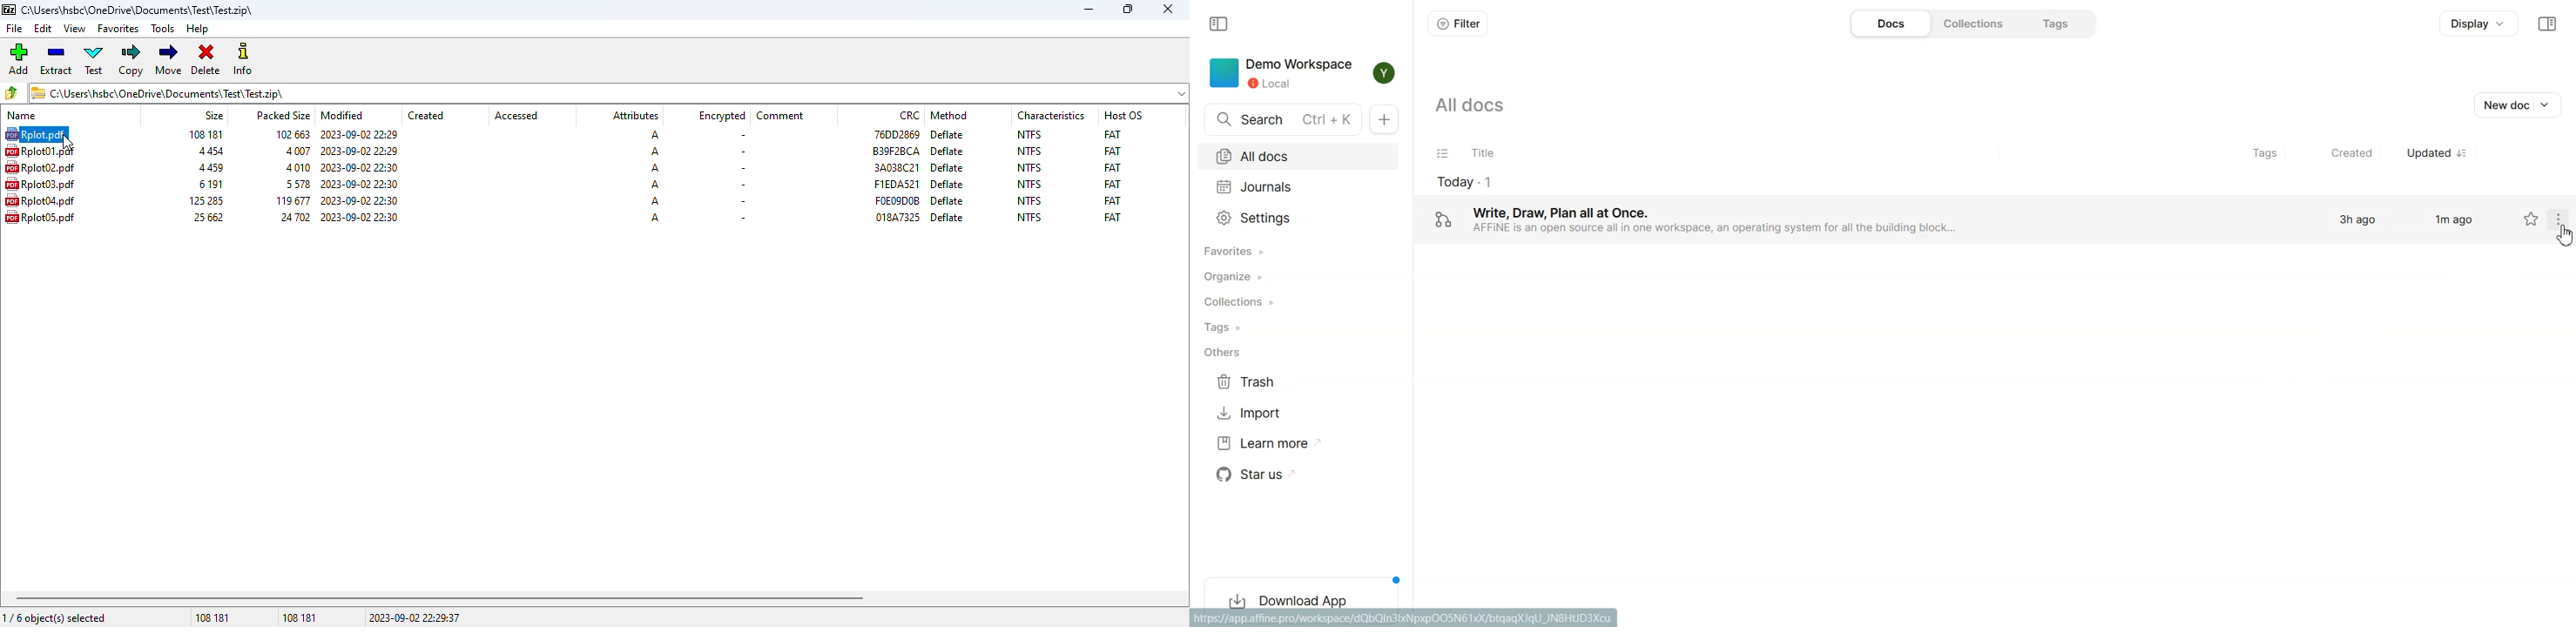  I want to click on favorites, so click(118, 29).